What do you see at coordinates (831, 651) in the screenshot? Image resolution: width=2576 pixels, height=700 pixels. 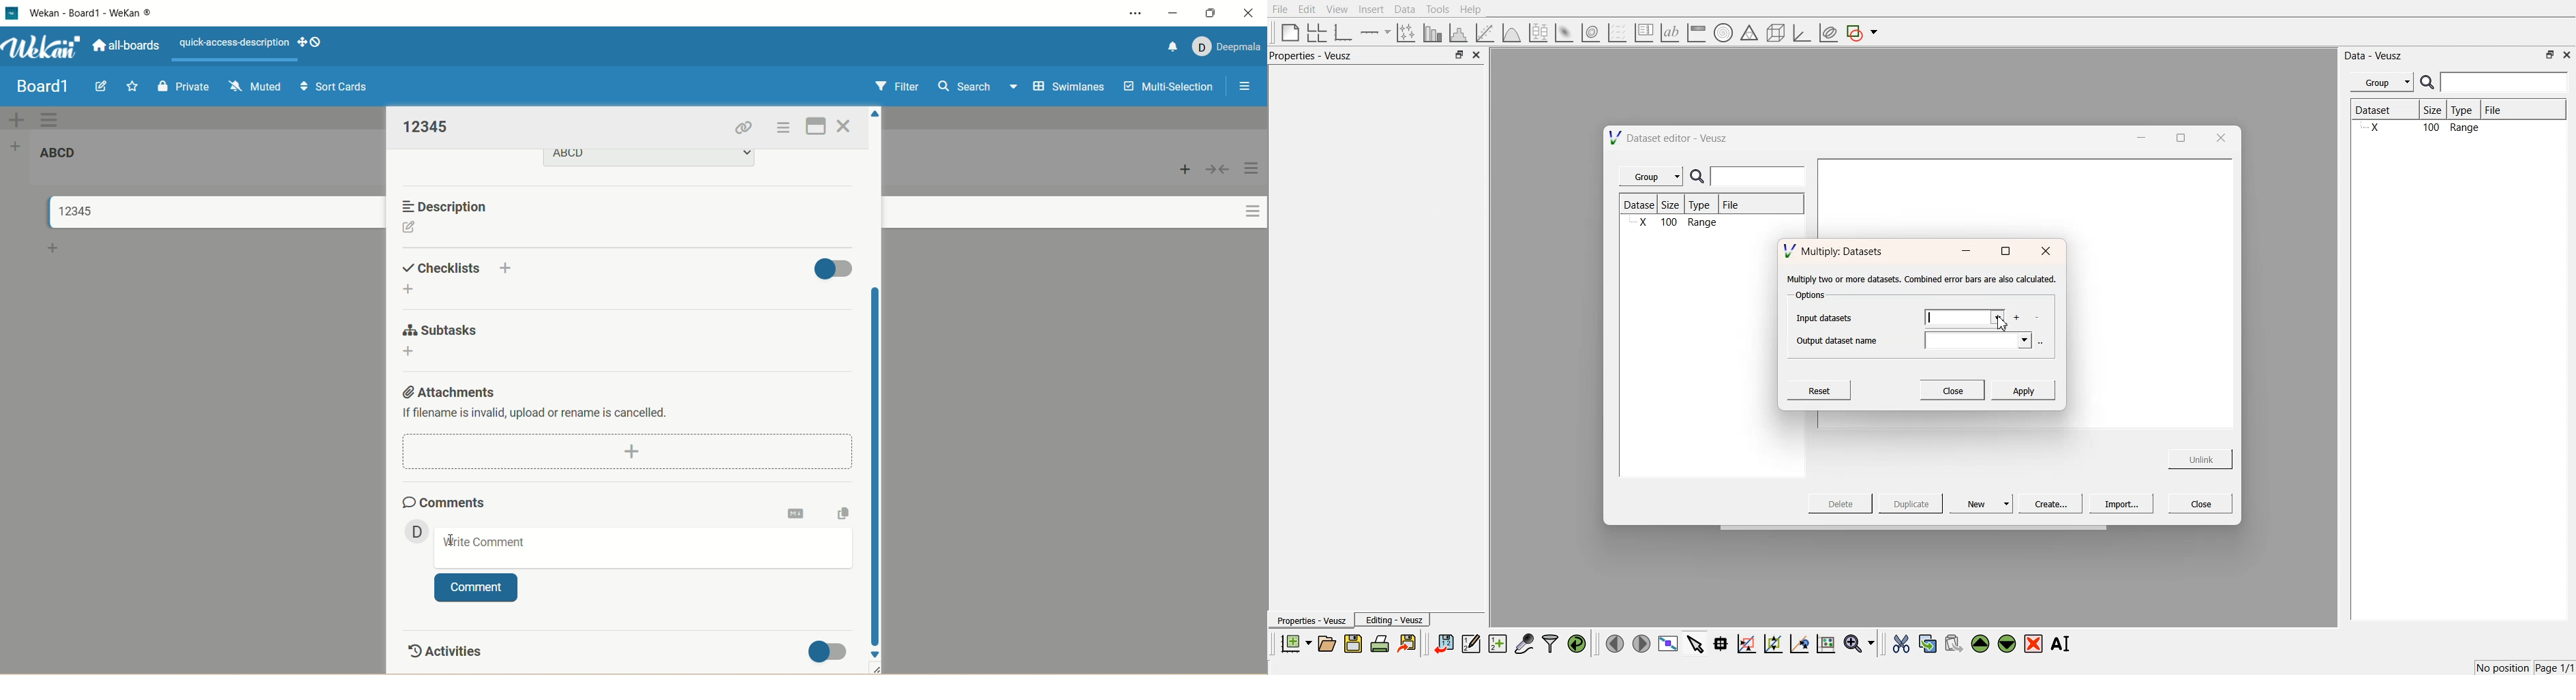 I see `toggle` at bounding box center [831, 651].